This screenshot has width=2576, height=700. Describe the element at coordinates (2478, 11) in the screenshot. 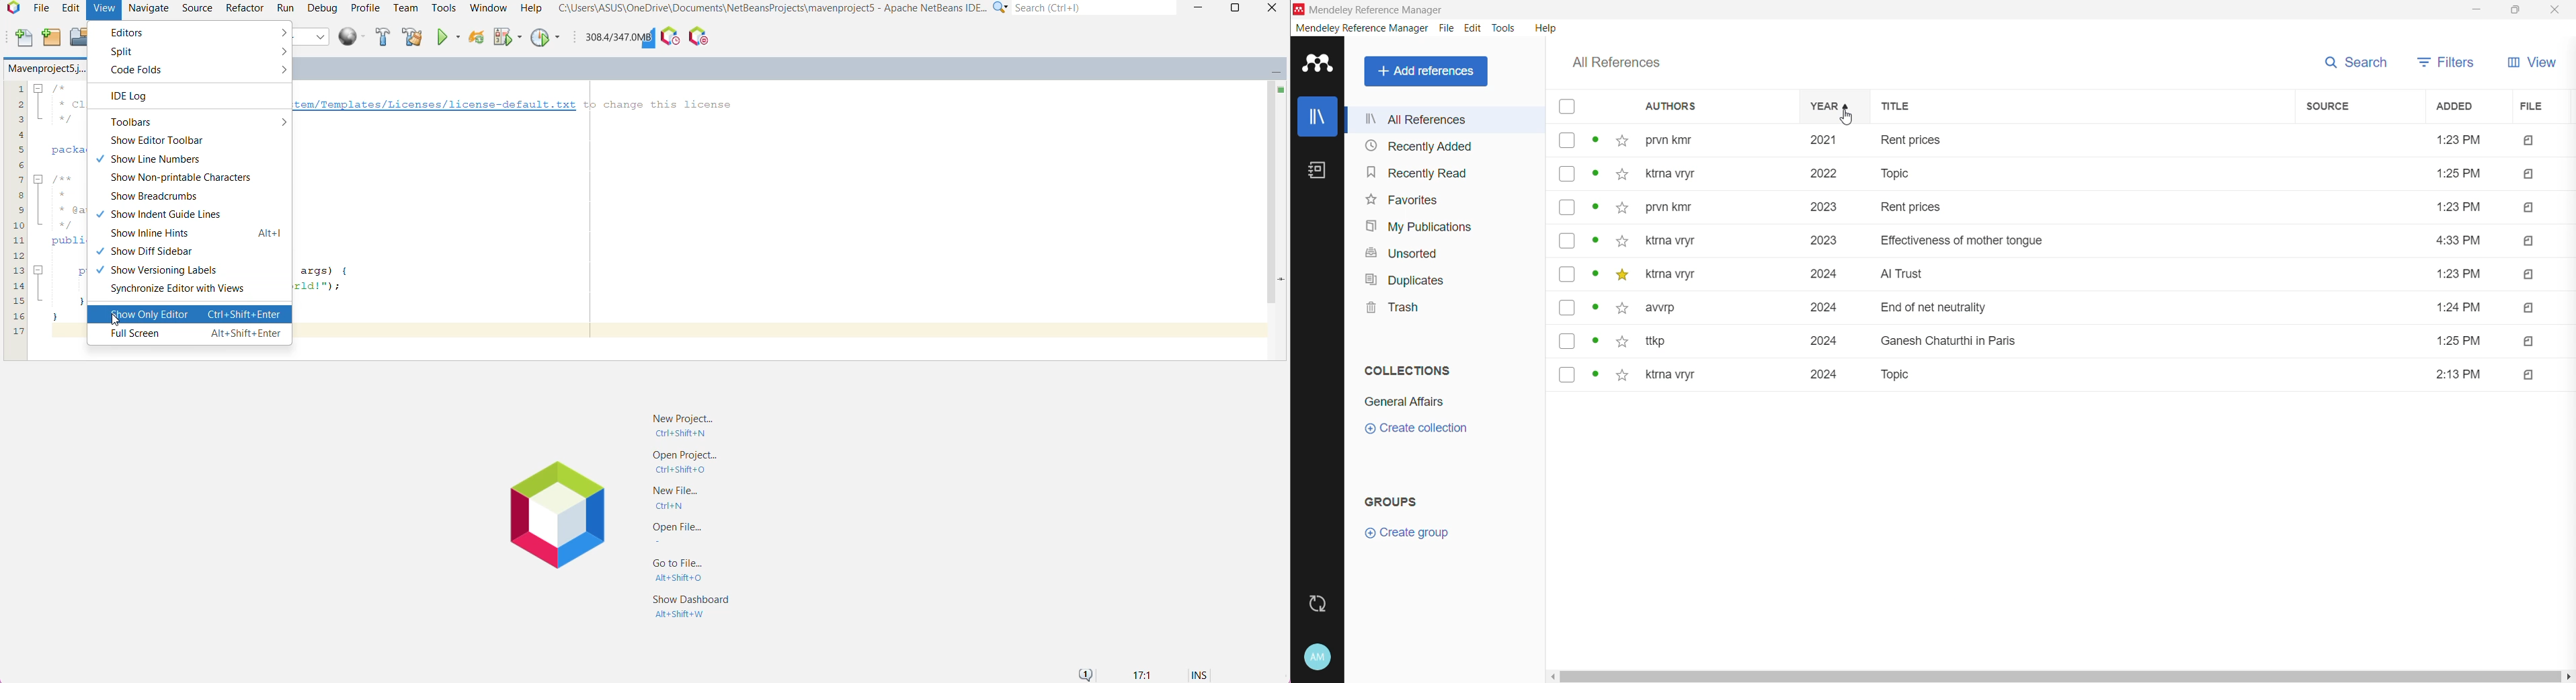

I see `Minimize` at that location.